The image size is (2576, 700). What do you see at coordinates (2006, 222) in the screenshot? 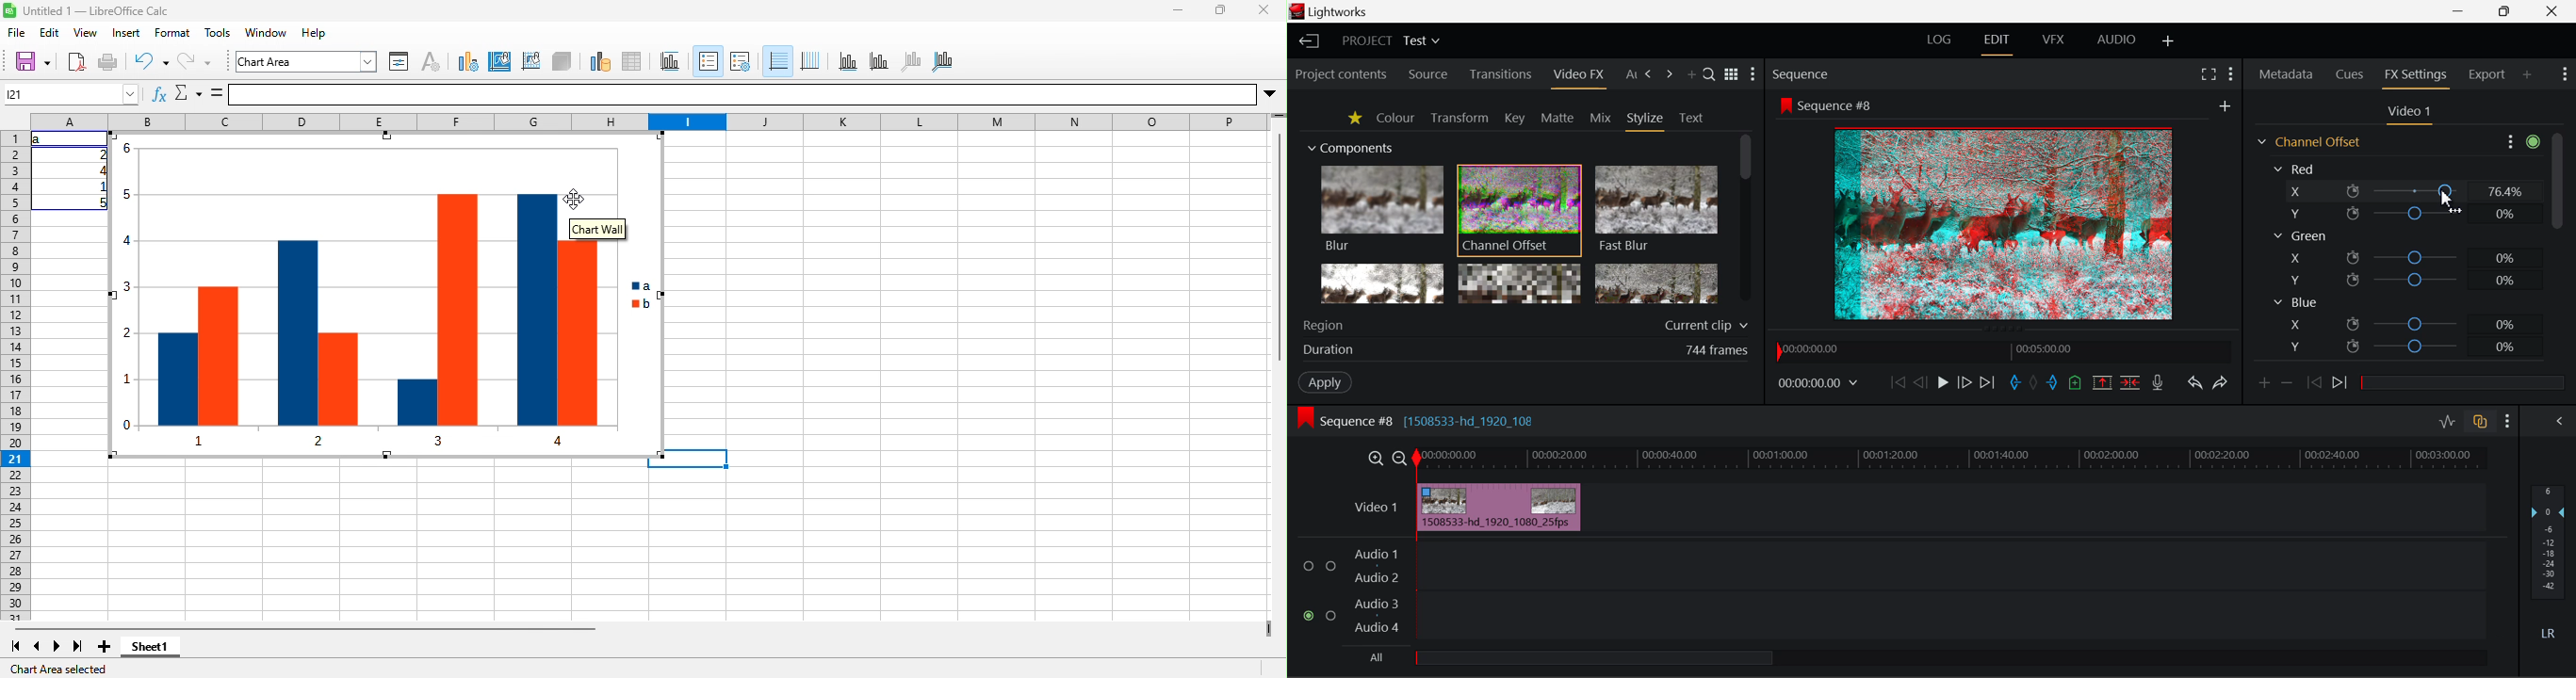
I see `Preview Altered` at bounding box center [2006, 222].